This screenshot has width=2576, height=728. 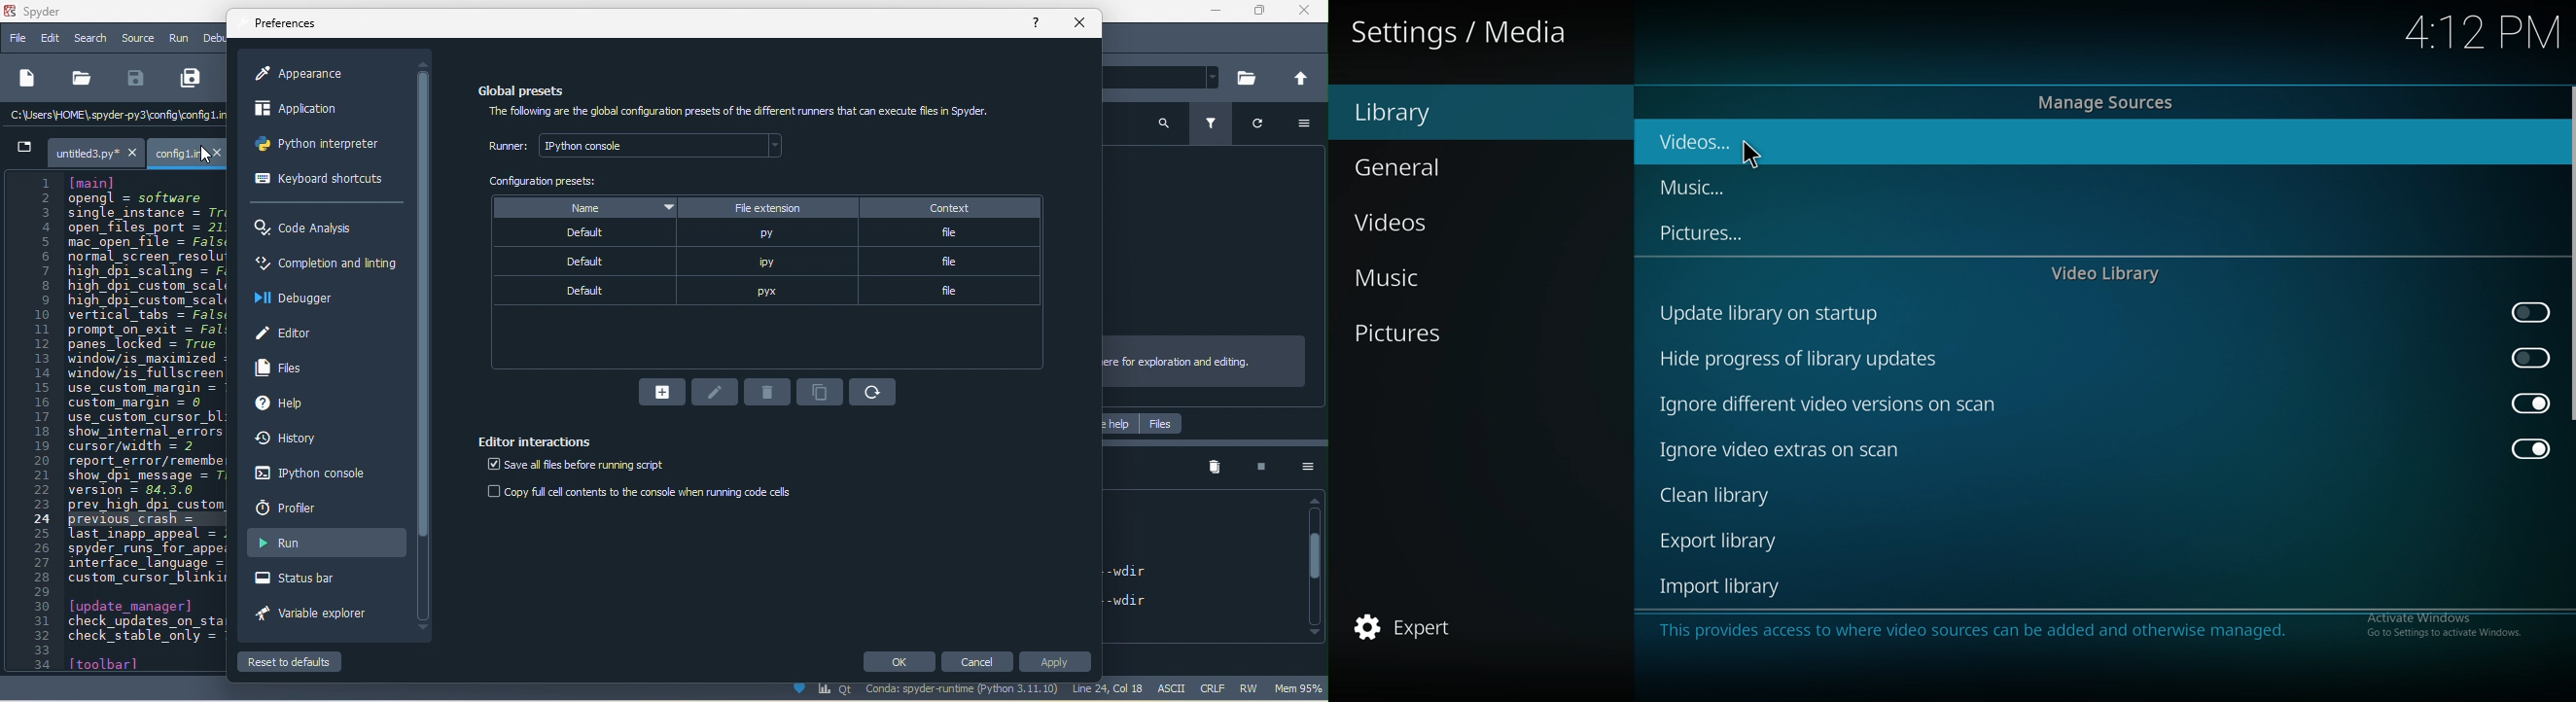 What do you see at coordinates (2530, 358) in the screenshot?
I see `on` at bounding box center [2530, 358].